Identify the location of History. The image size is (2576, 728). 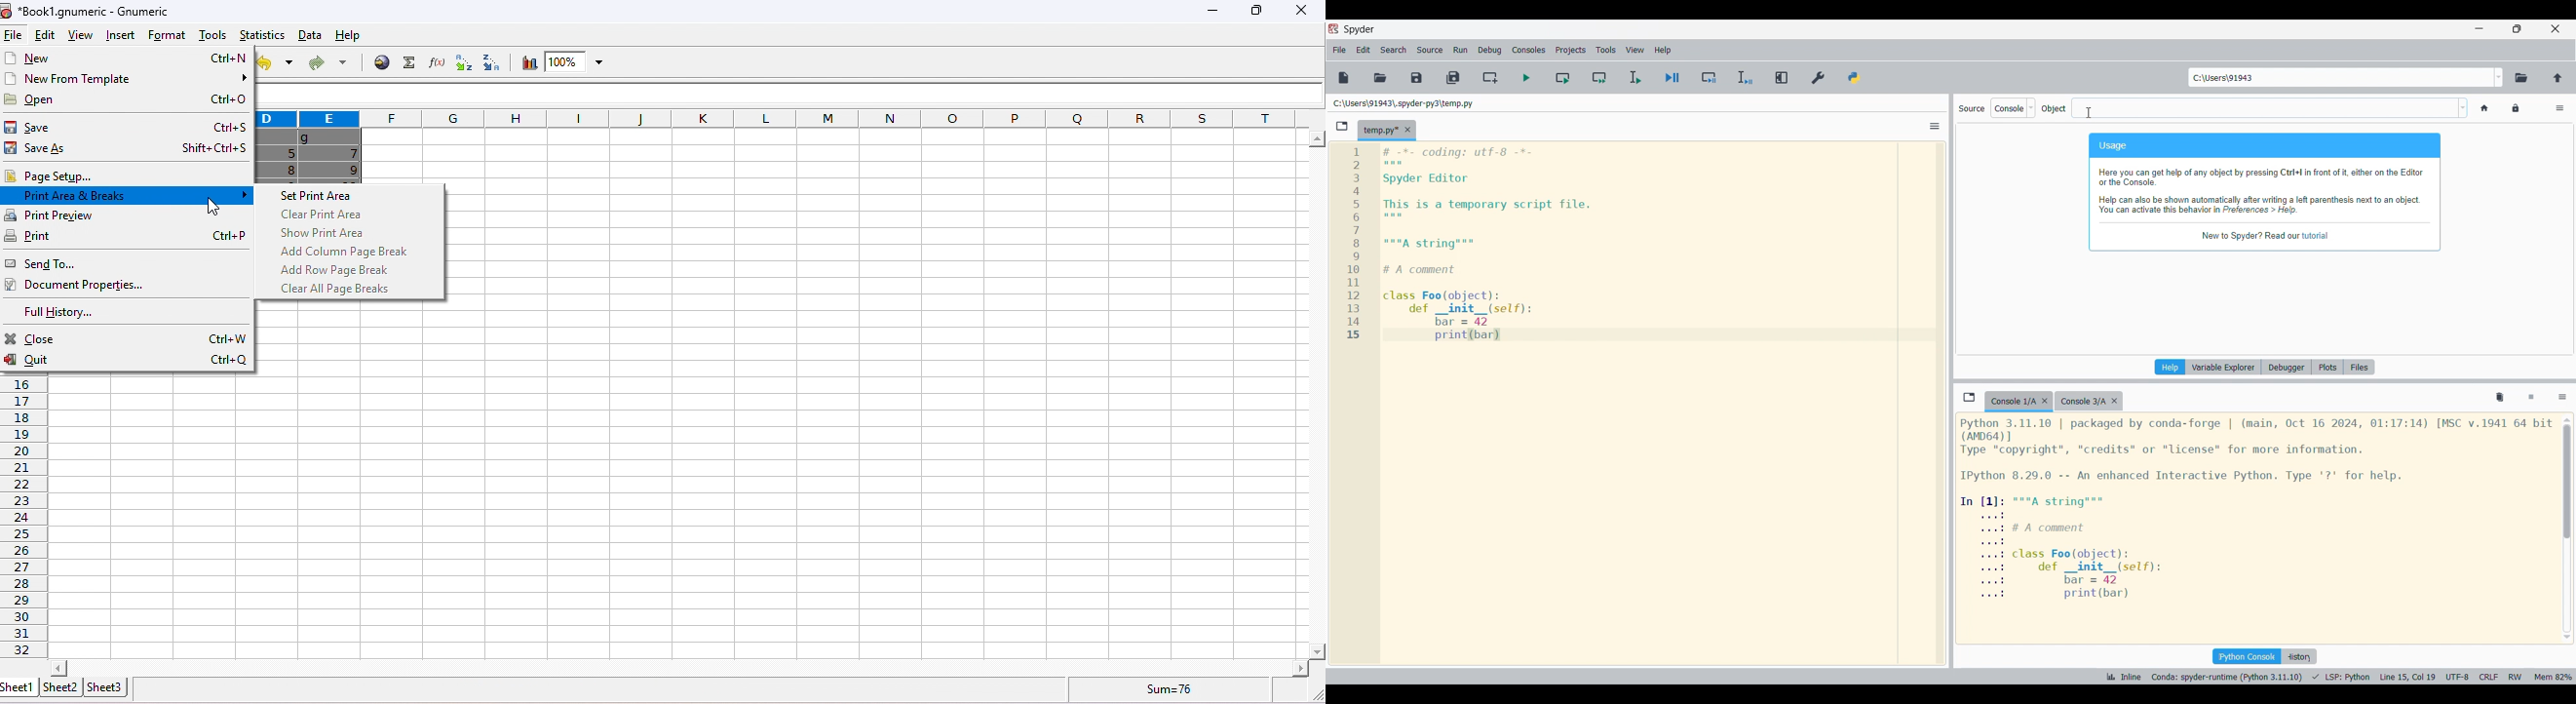
(2300, 656).